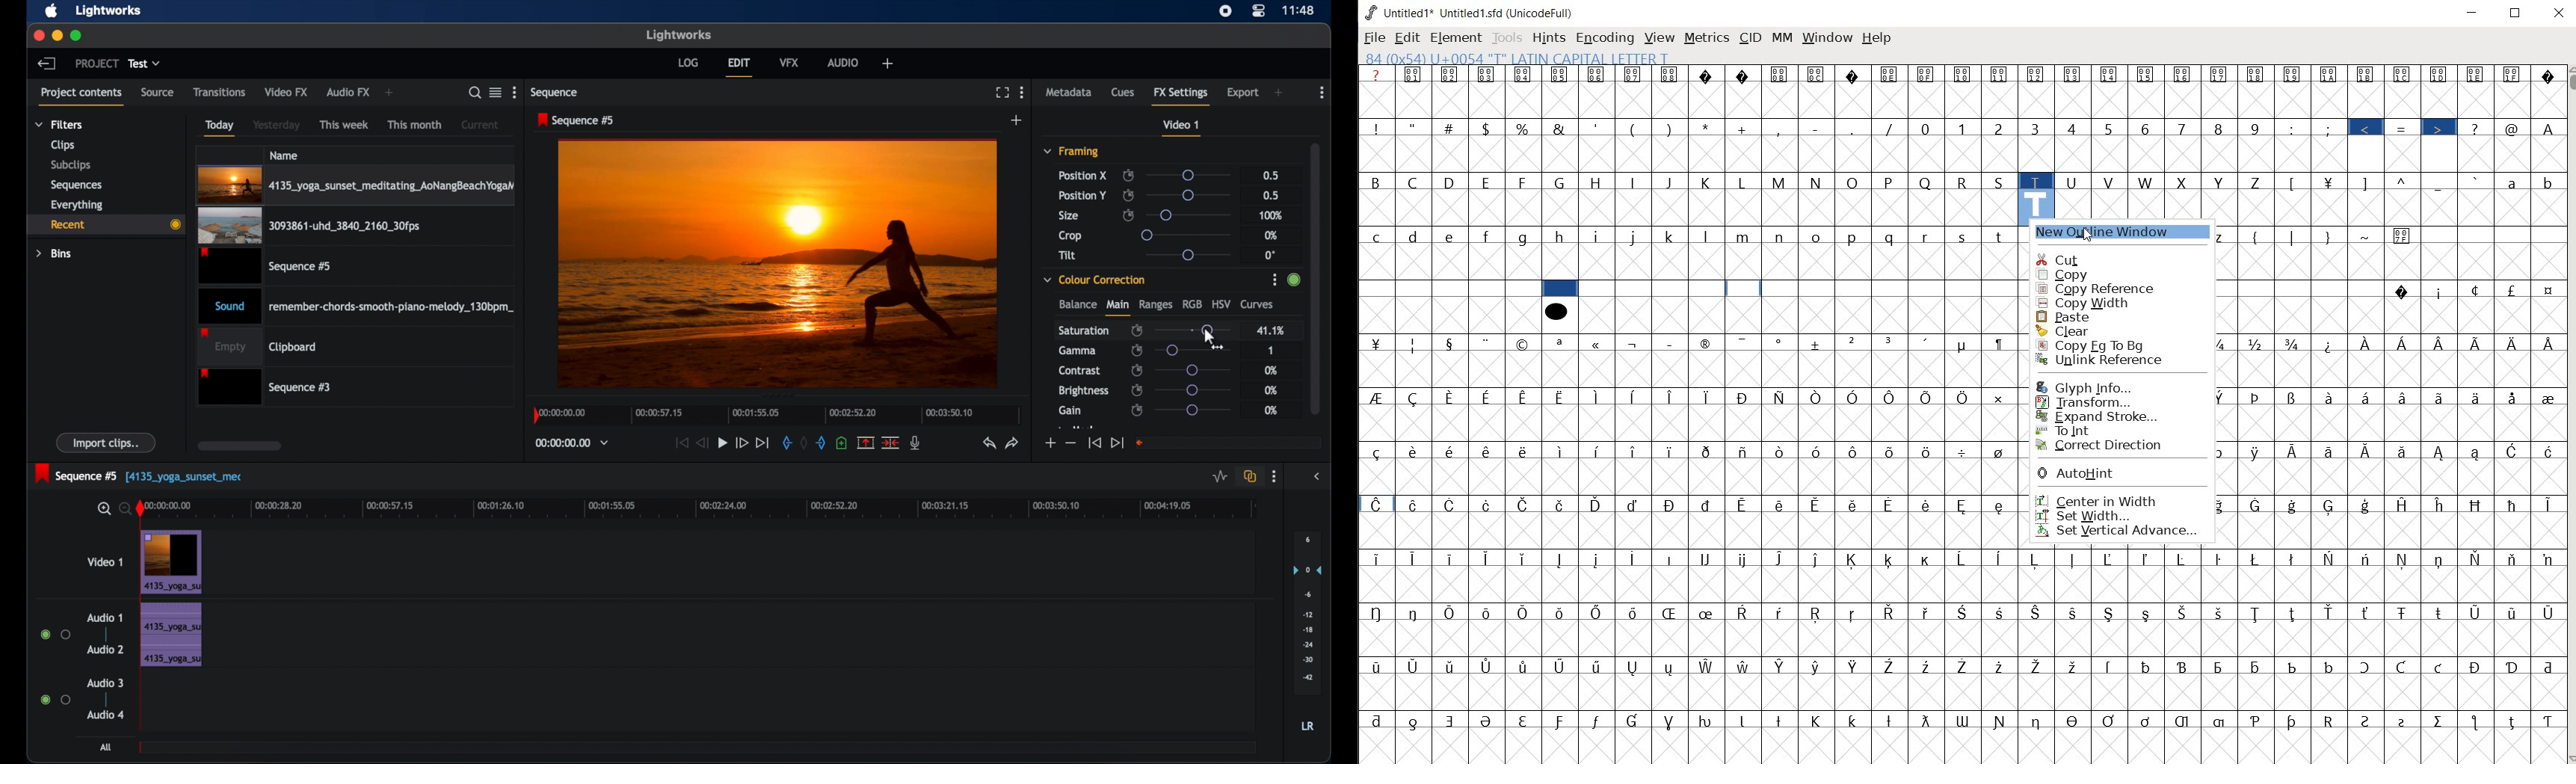  What do you see at coordinates (1188, 175) in the screenshot?
I see `slider` at bounding box center [1188, 175].